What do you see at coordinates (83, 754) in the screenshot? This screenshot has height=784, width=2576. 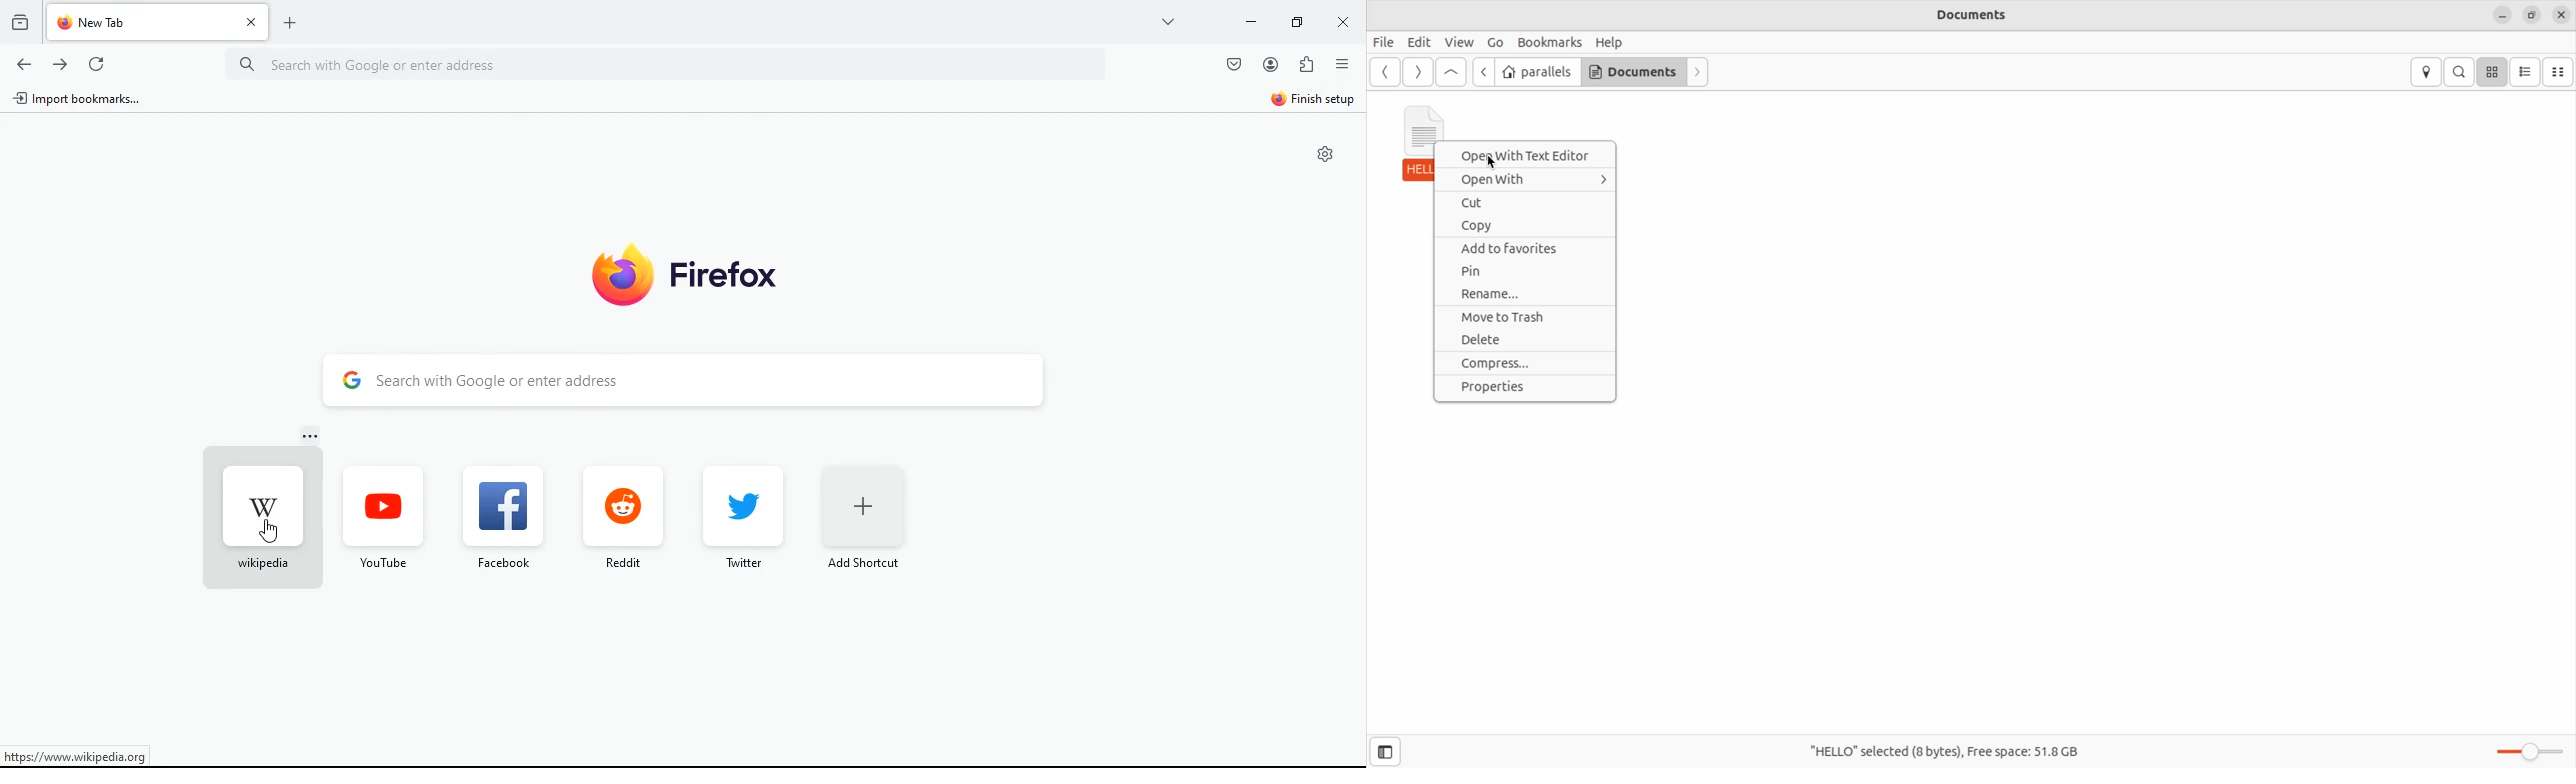 I see `https://www.wikipedia.org` at bounding box center [83, 754].